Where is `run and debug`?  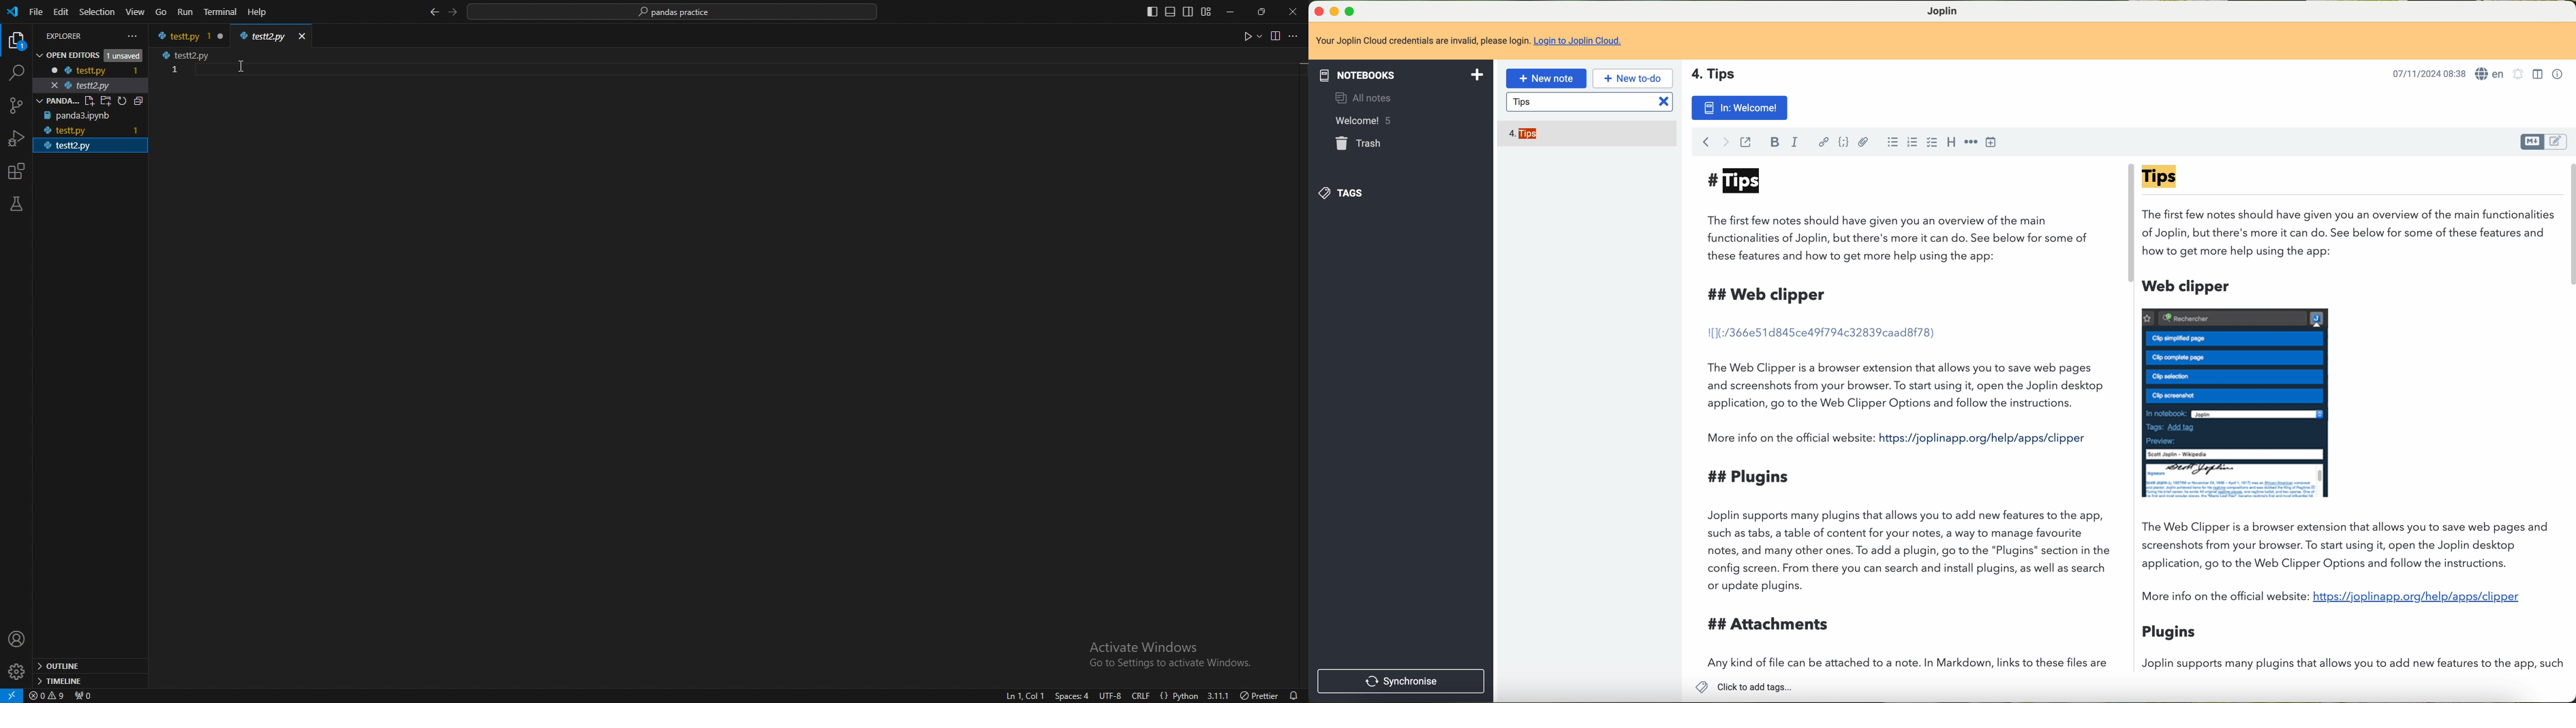
run and debug is located at coordinates (18, 138).